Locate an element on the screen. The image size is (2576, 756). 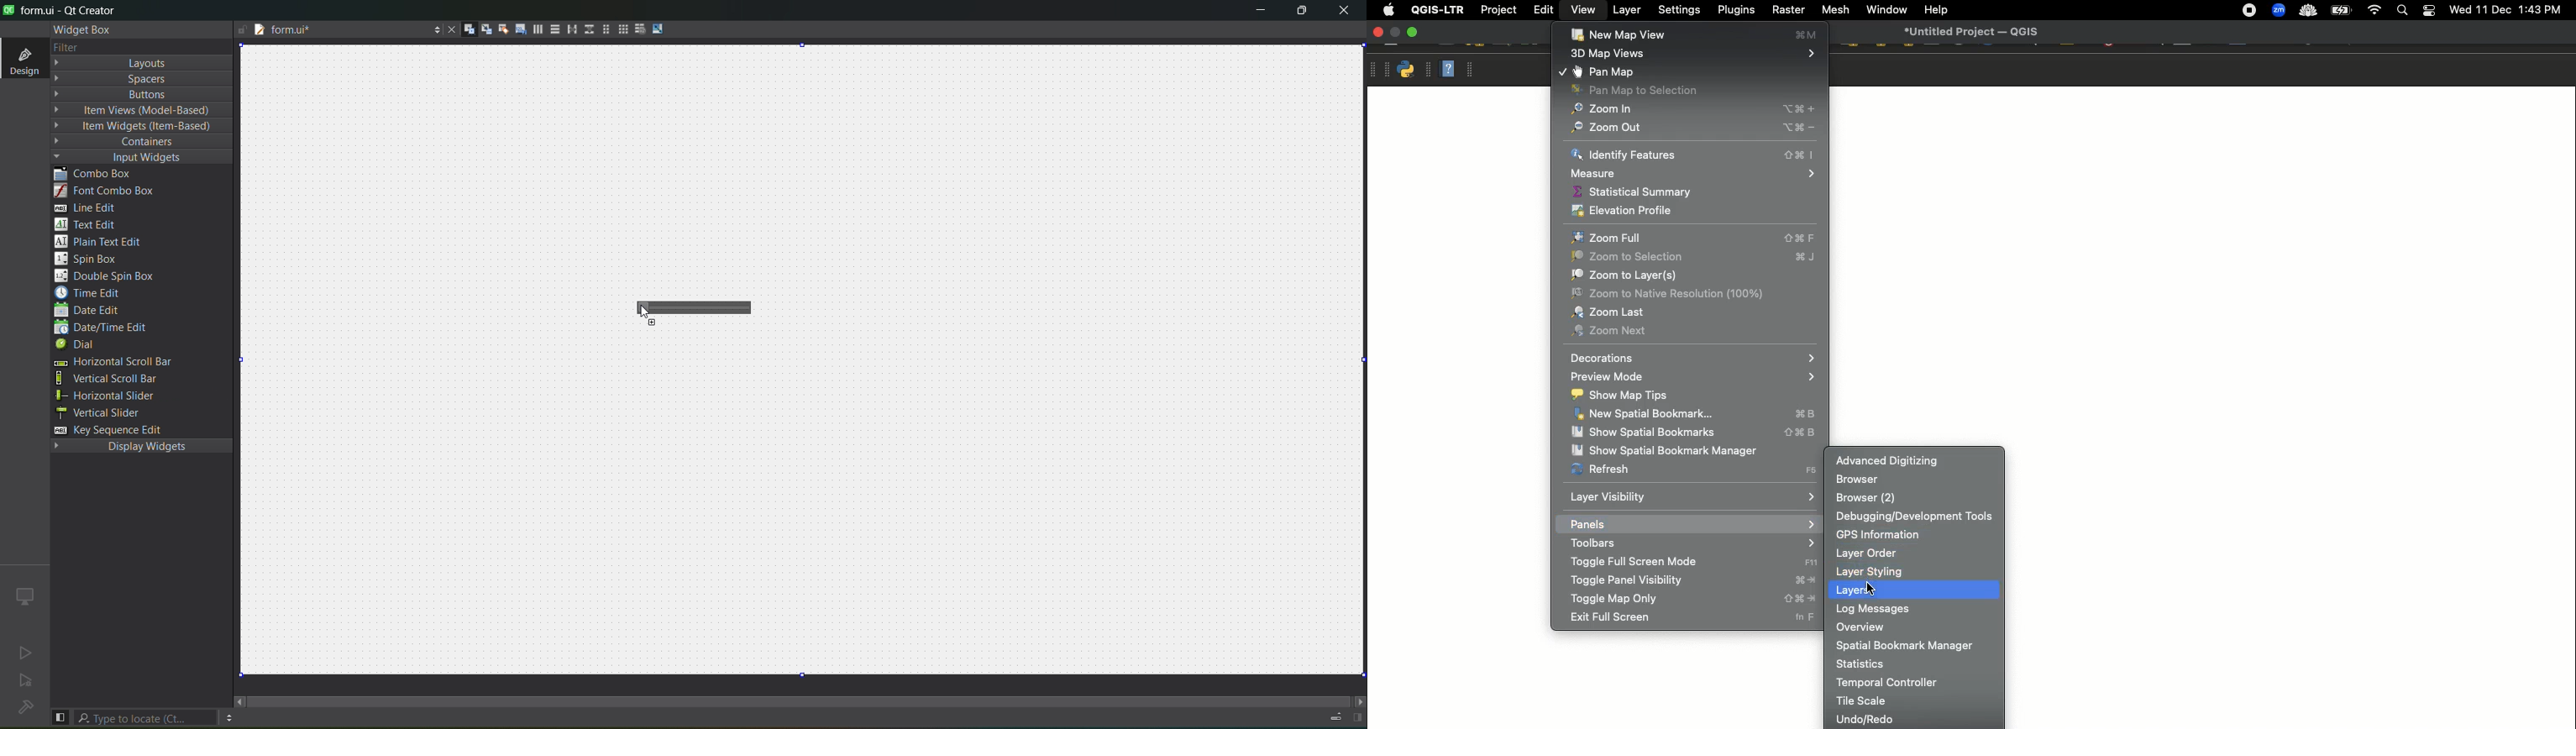
containers is located at coordinates (127, 142).